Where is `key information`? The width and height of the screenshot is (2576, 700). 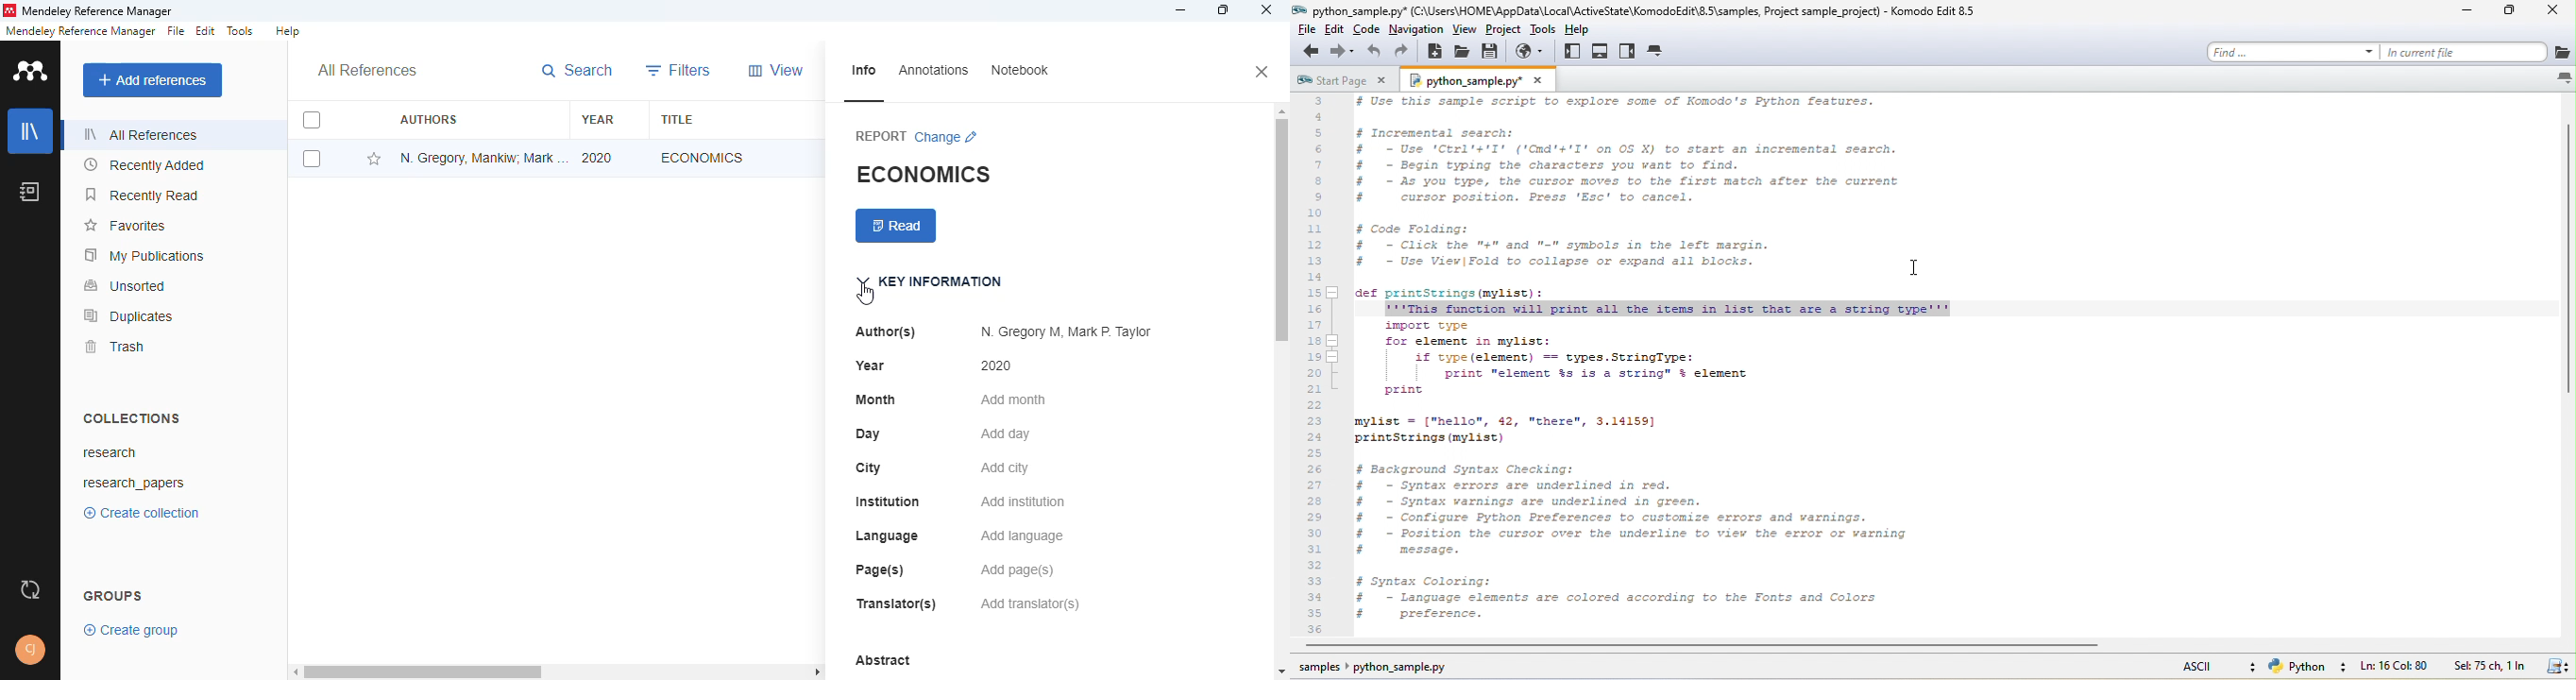 key information is located at coordinates (929, 280).